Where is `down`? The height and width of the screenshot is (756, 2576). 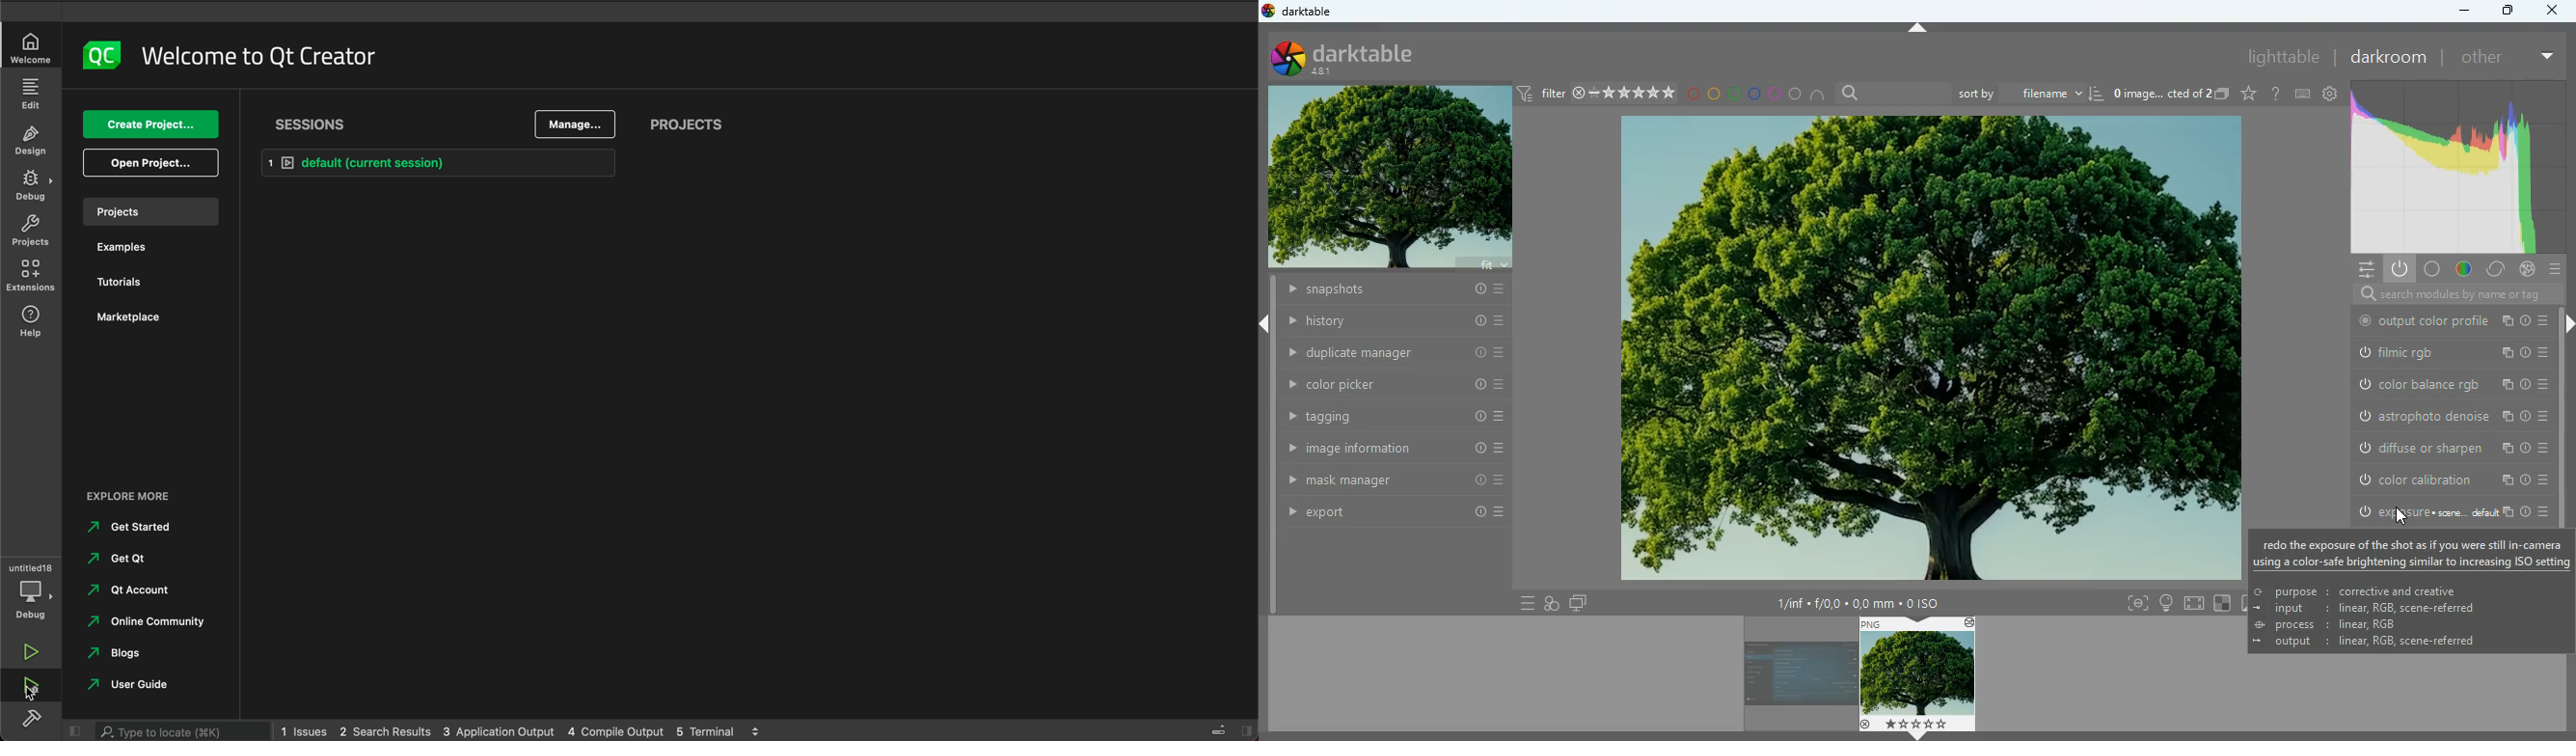 down is located at coordinates (1915, 736).